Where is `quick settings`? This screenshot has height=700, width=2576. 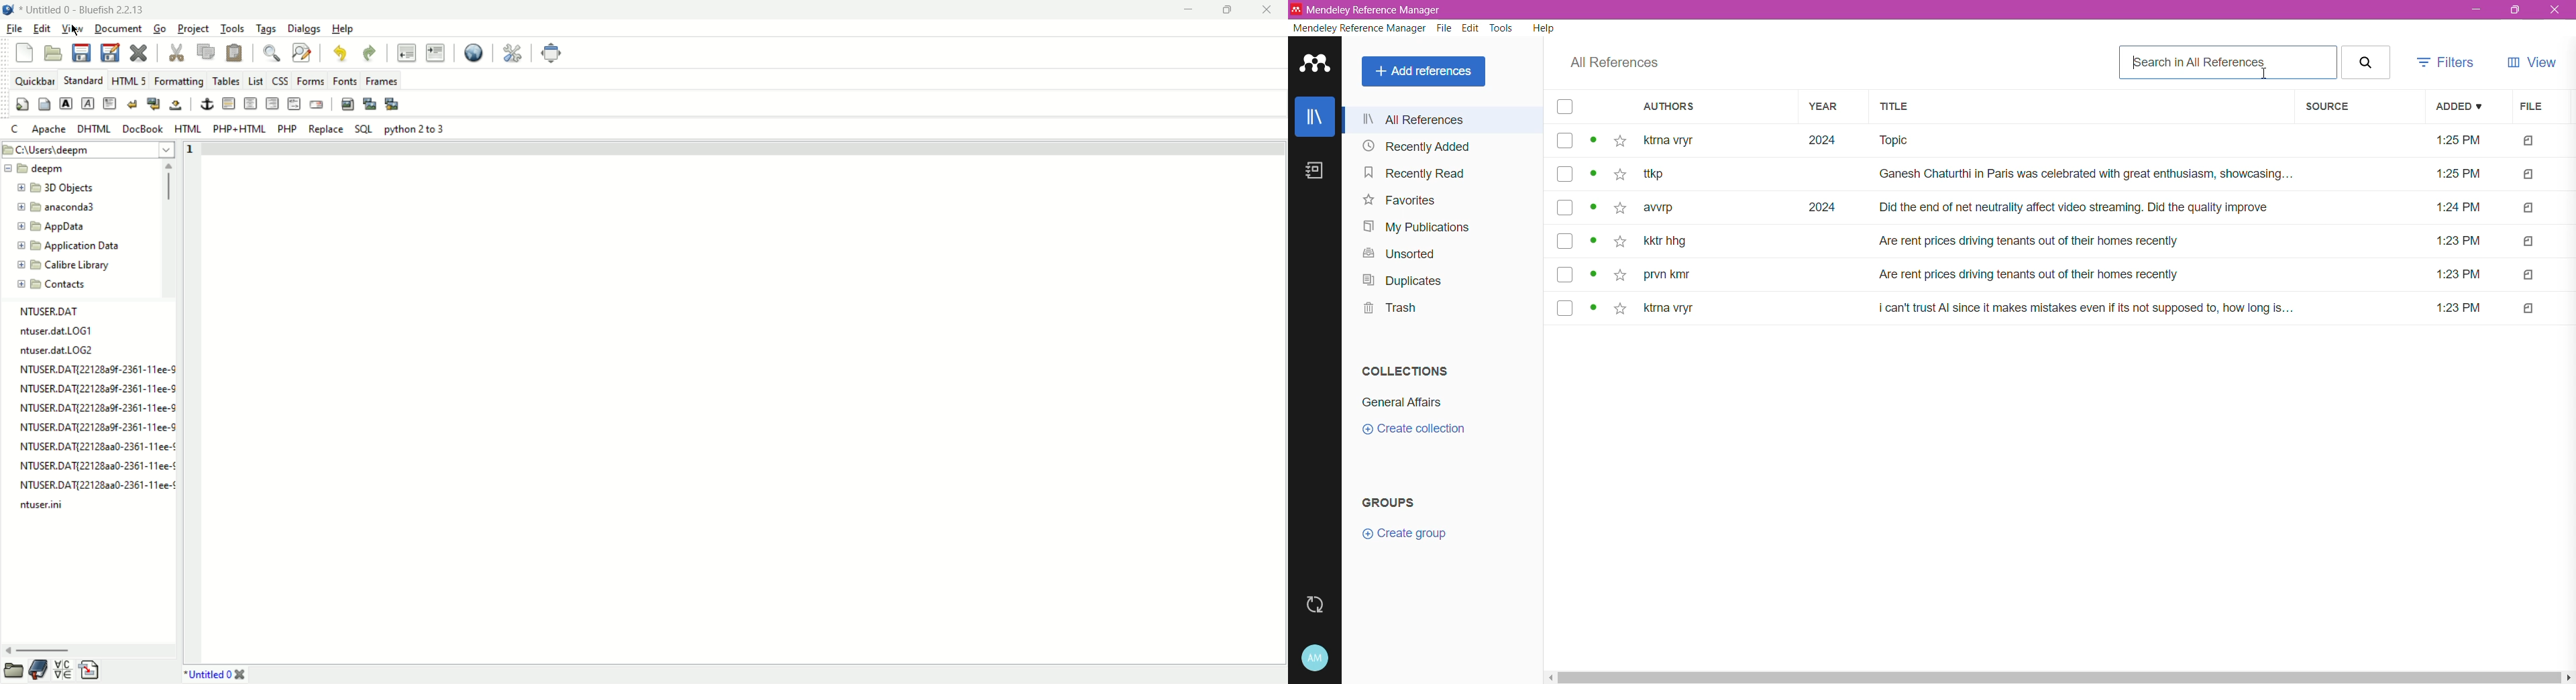
quick settings is located at coordinates (23, 105).